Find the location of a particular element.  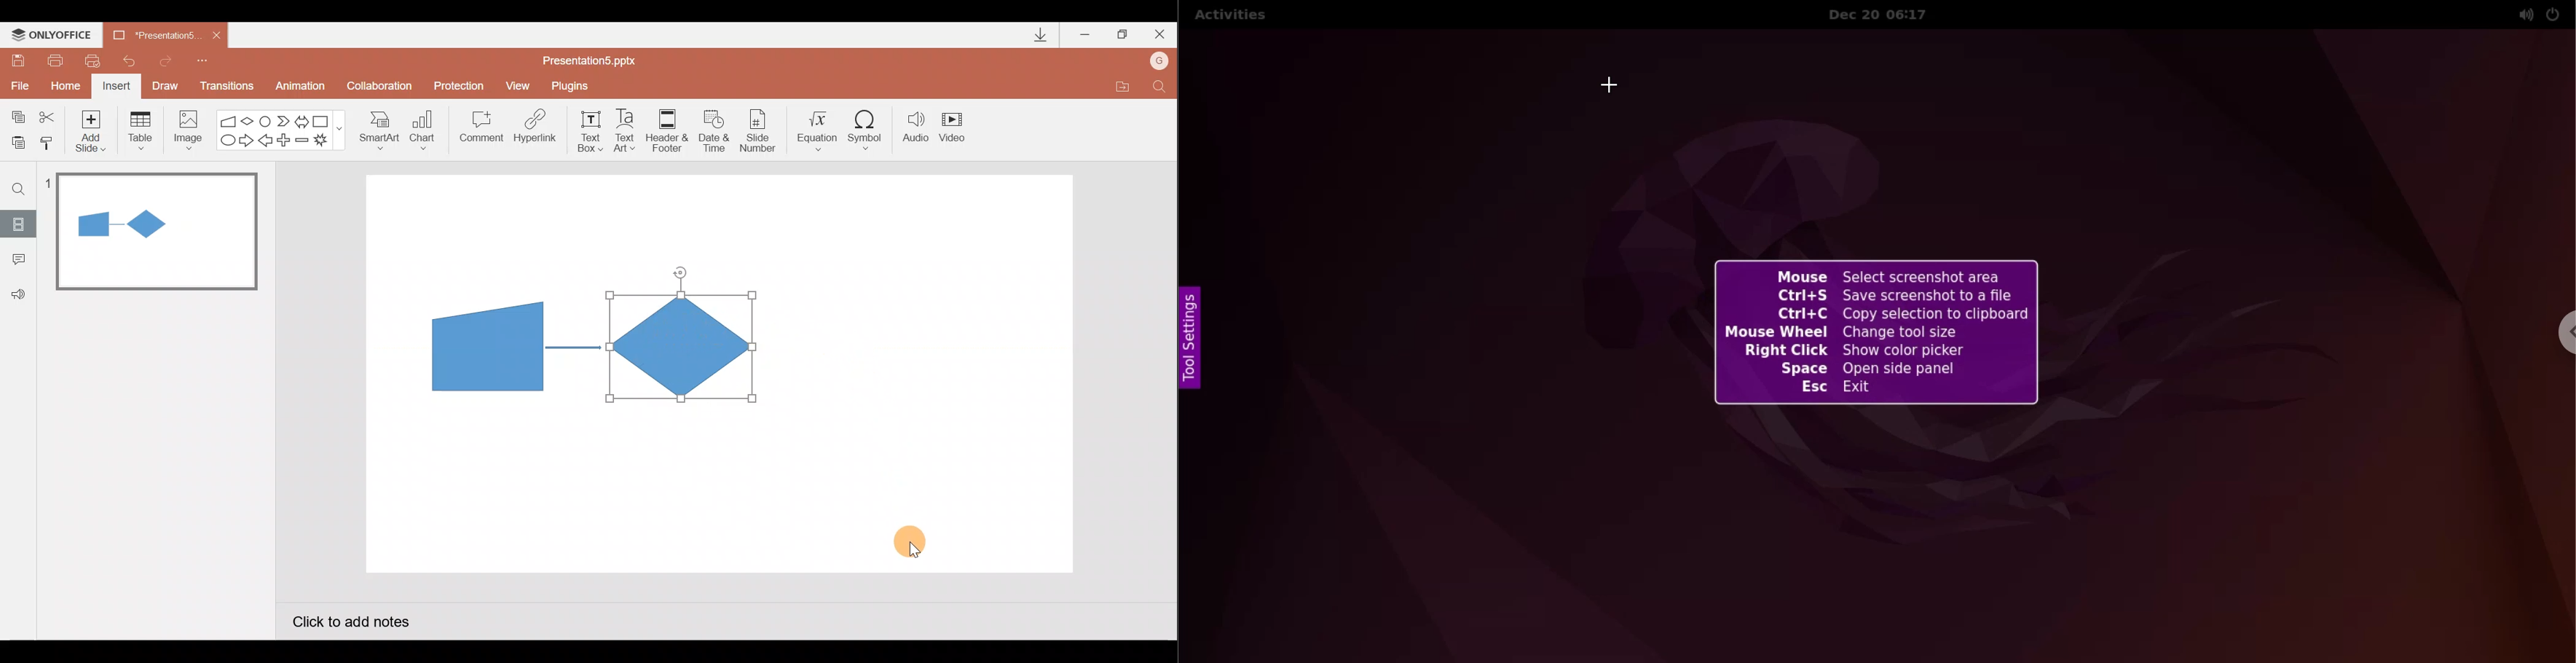

Image is located at coordinates (185, 130).